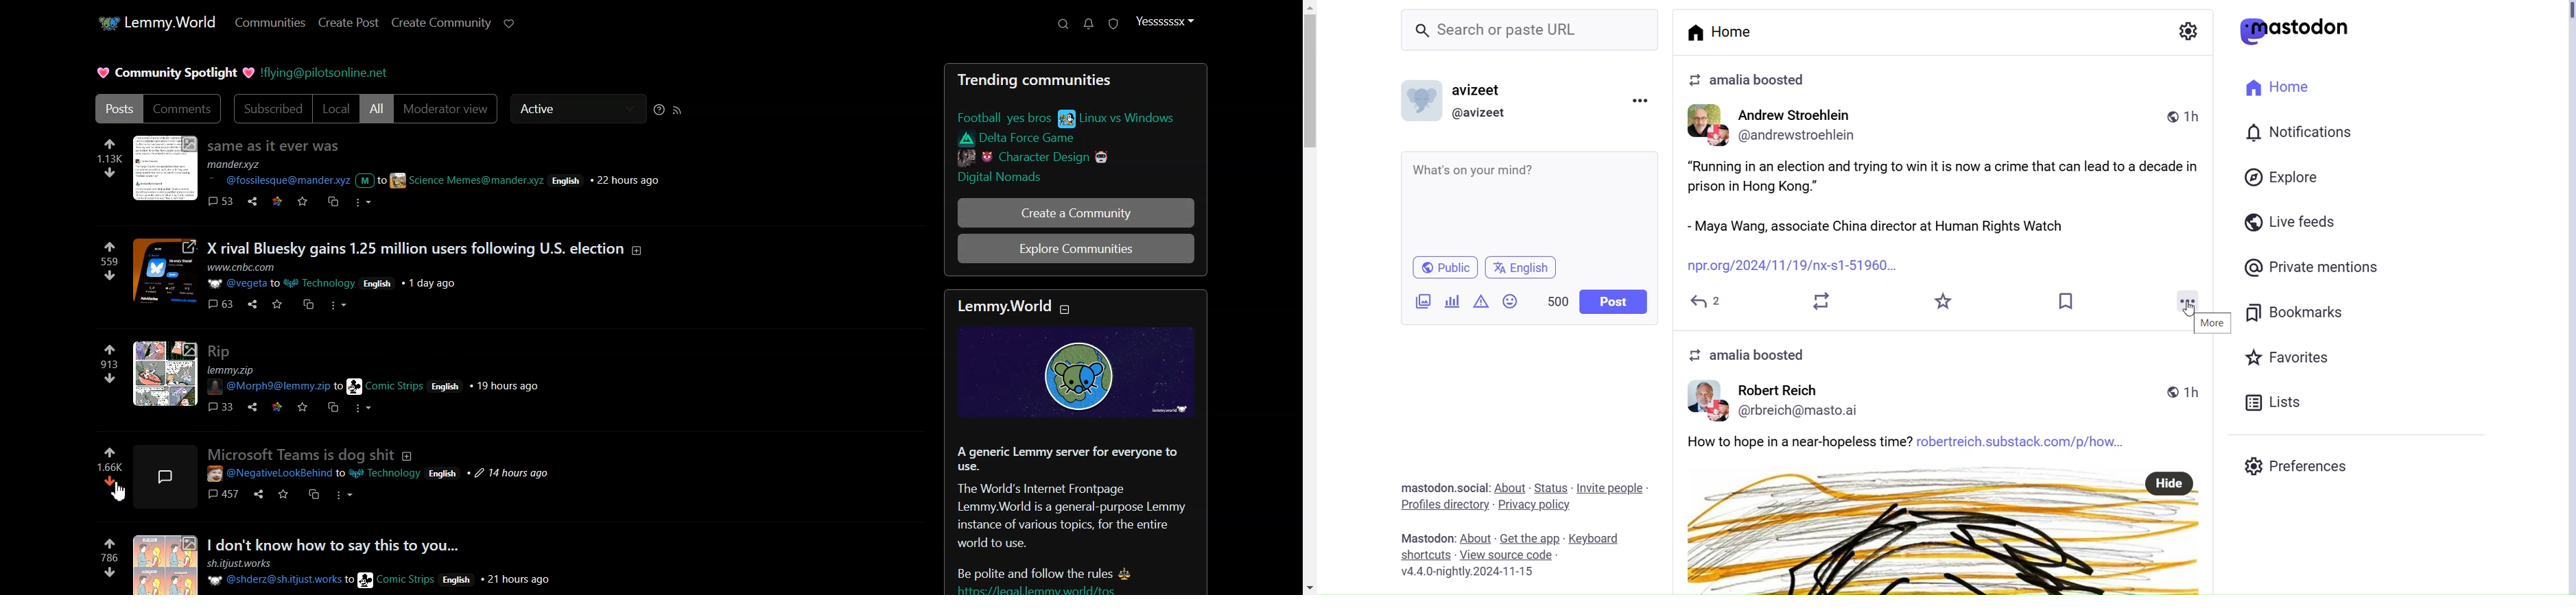 The image size is (2576, 616). Describe the element at coordinates (1532, 32) in the screenshot. I see `Search Bar` at that location.